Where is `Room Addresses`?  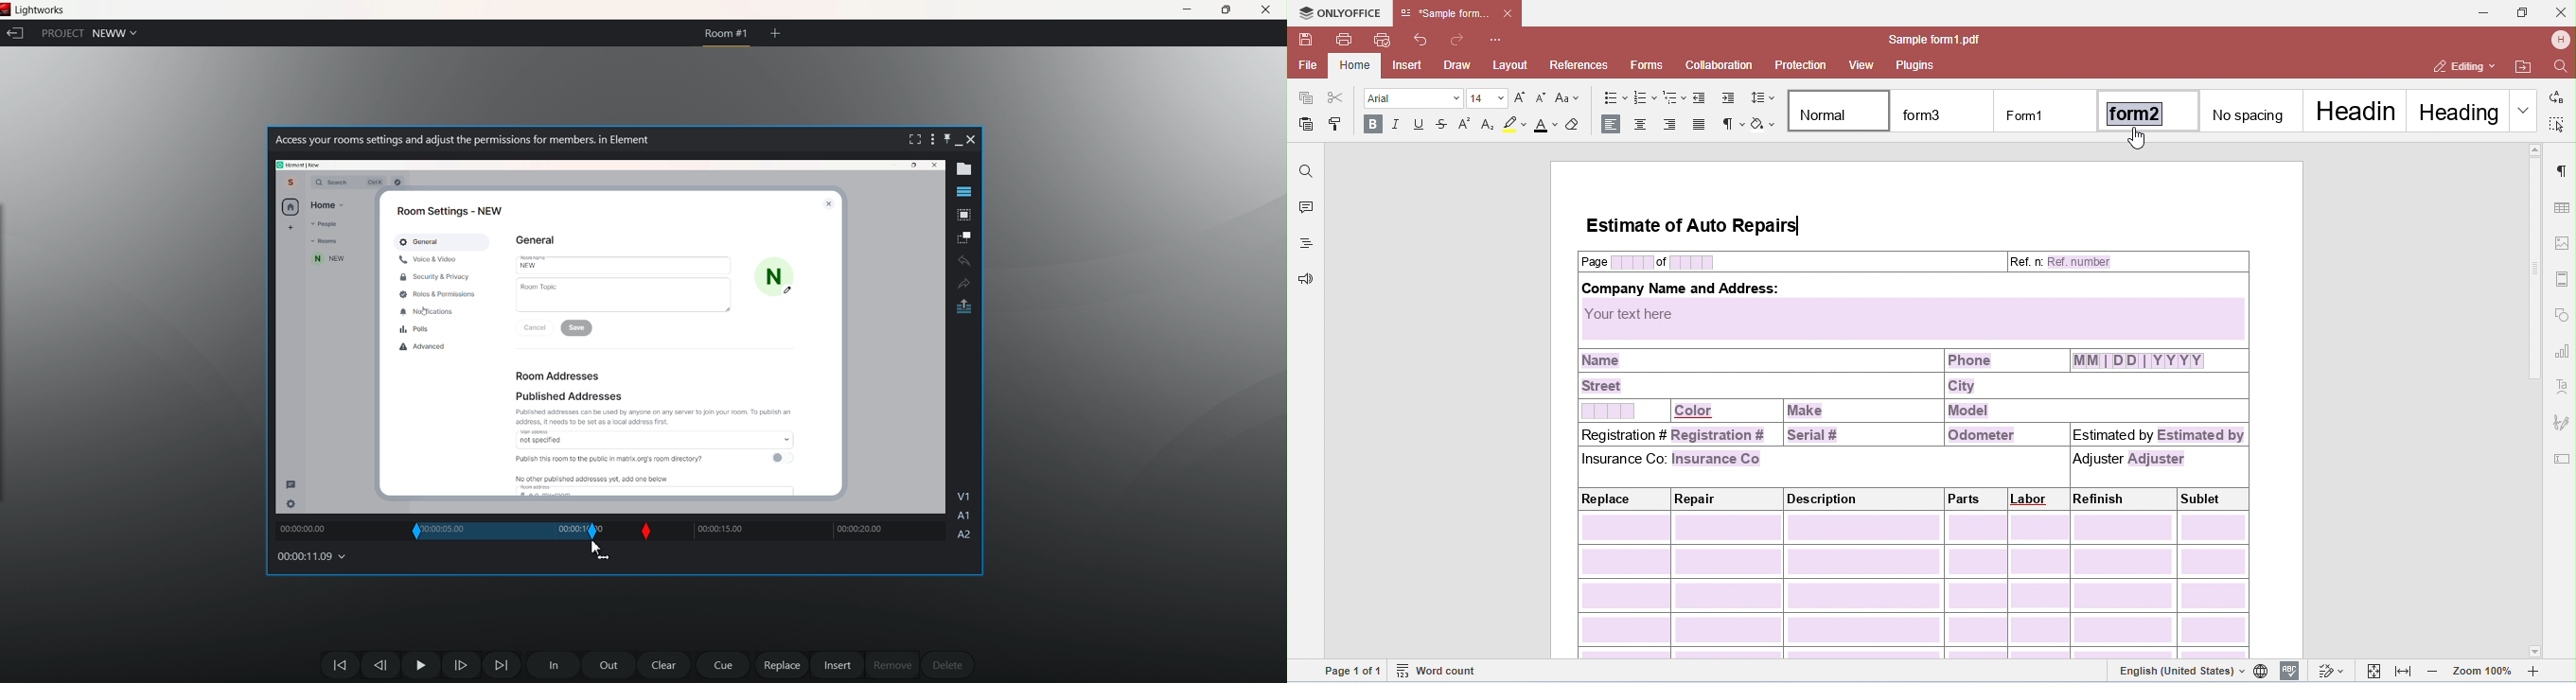
Room Addresses is located at coordinates (565, 377).